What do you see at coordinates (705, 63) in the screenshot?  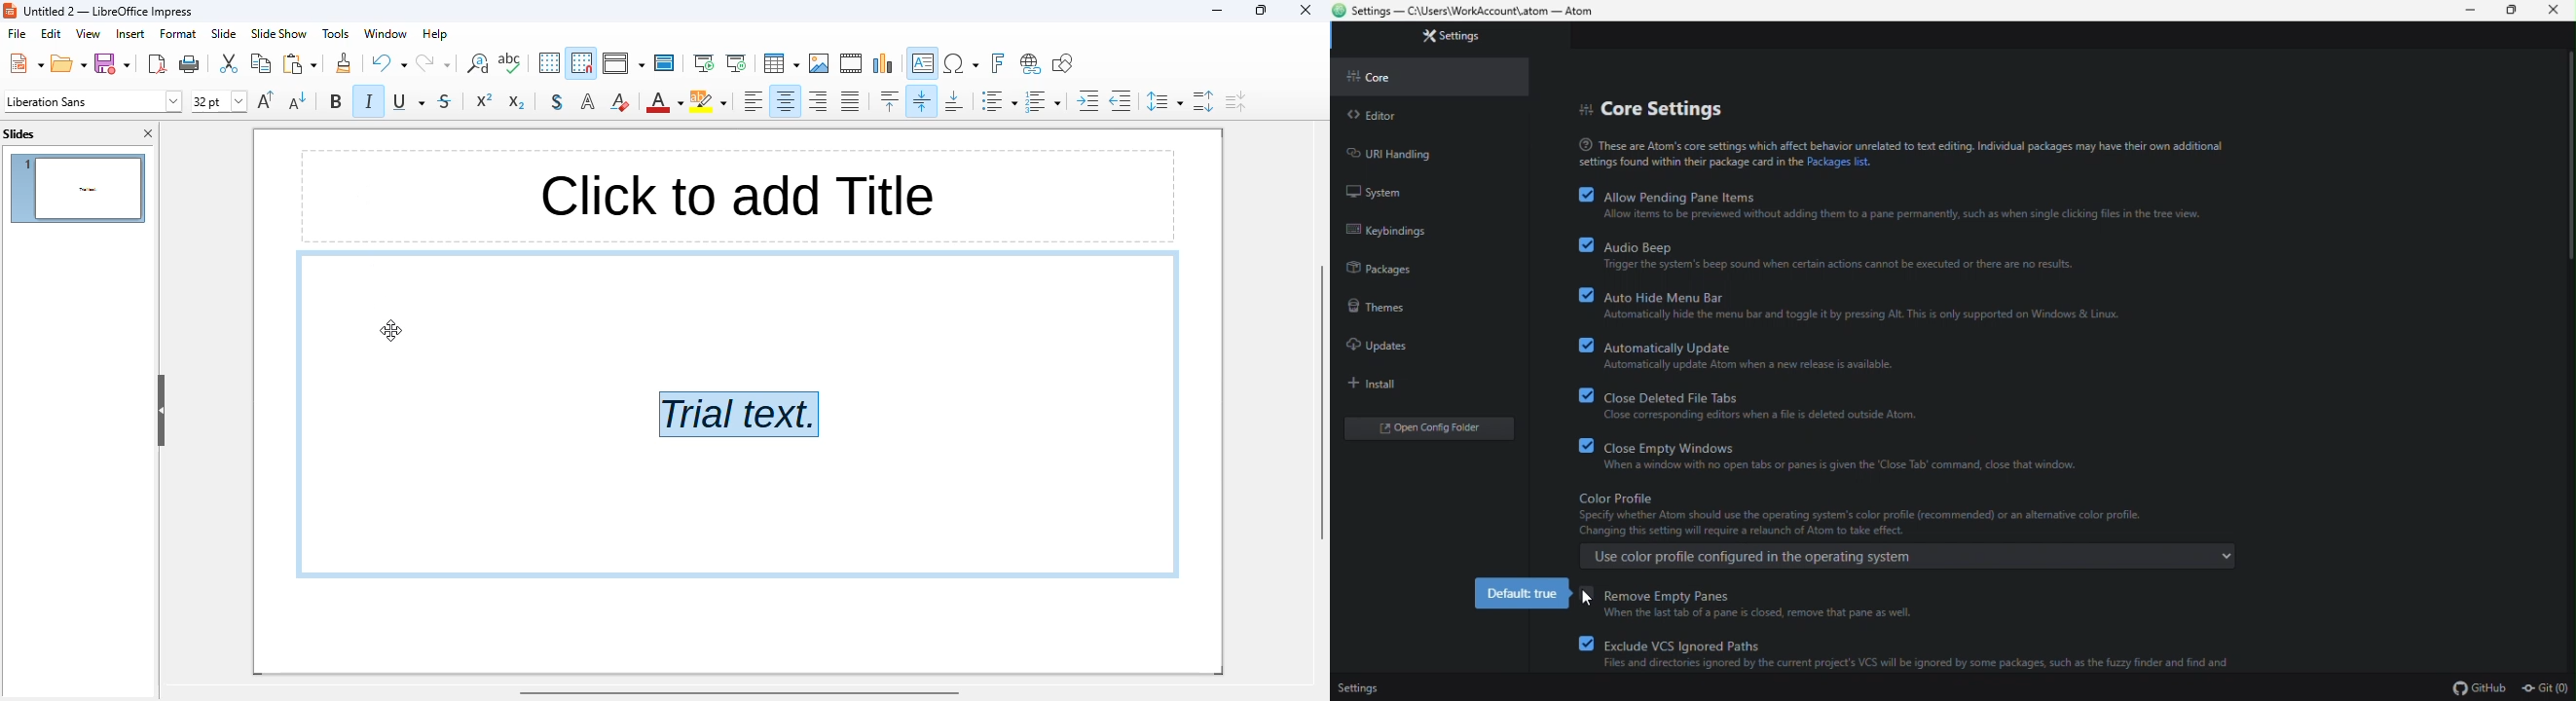 I see `start from first slide` at bounding box center [705, 63].